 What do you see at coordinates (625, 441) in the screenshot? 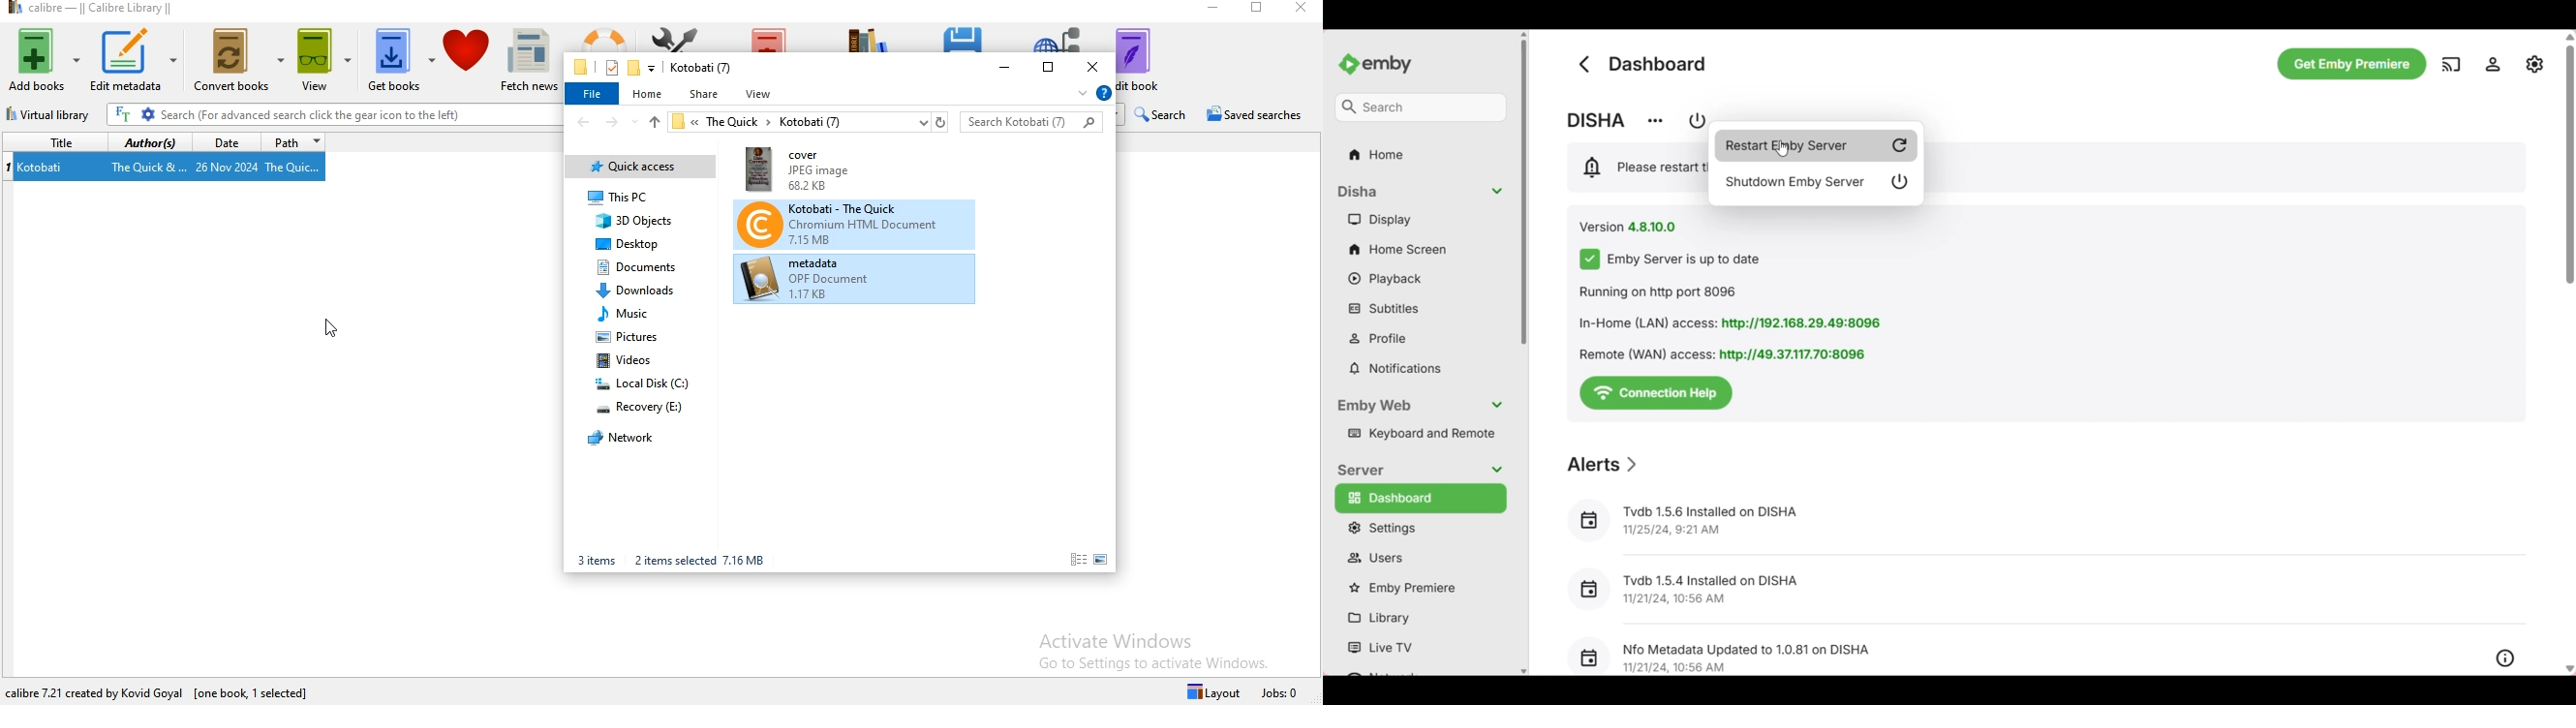
I see `Network` at bounding box center [625, 441].